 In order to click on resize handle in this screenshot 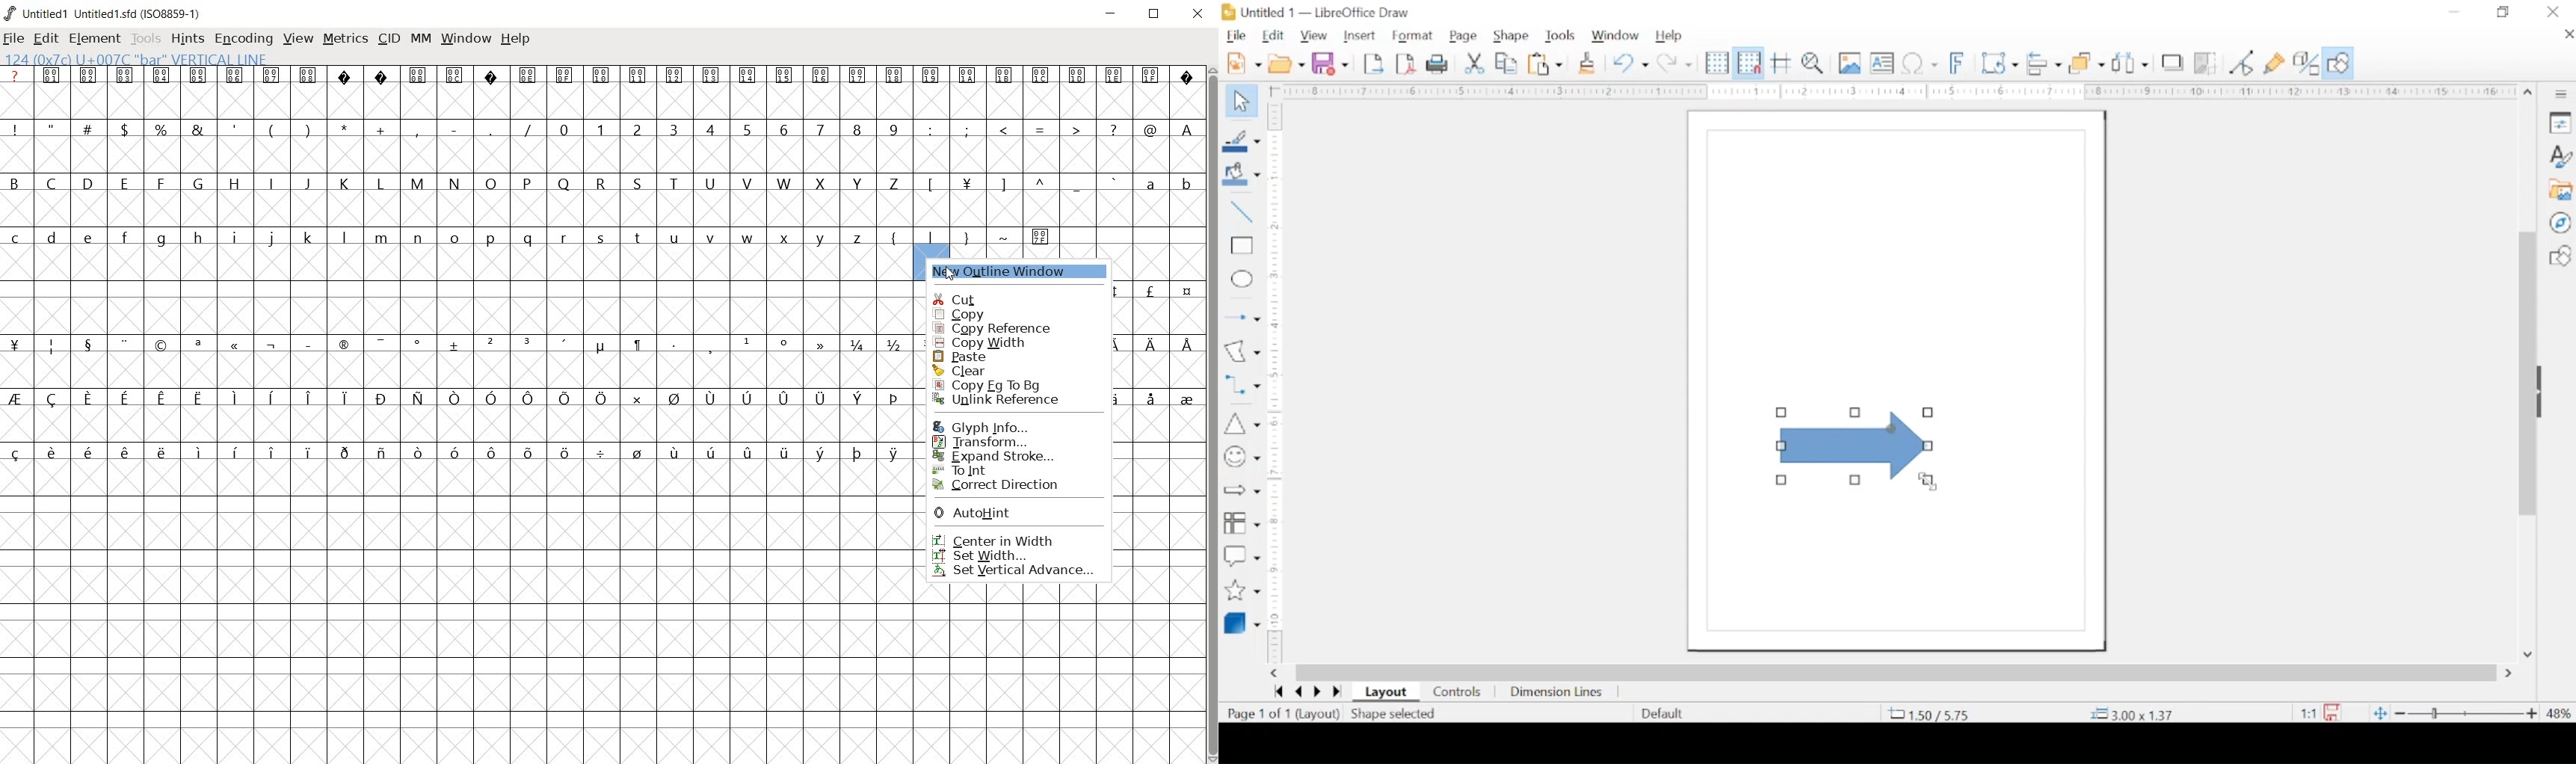, I will do `click(1782, 412)`.